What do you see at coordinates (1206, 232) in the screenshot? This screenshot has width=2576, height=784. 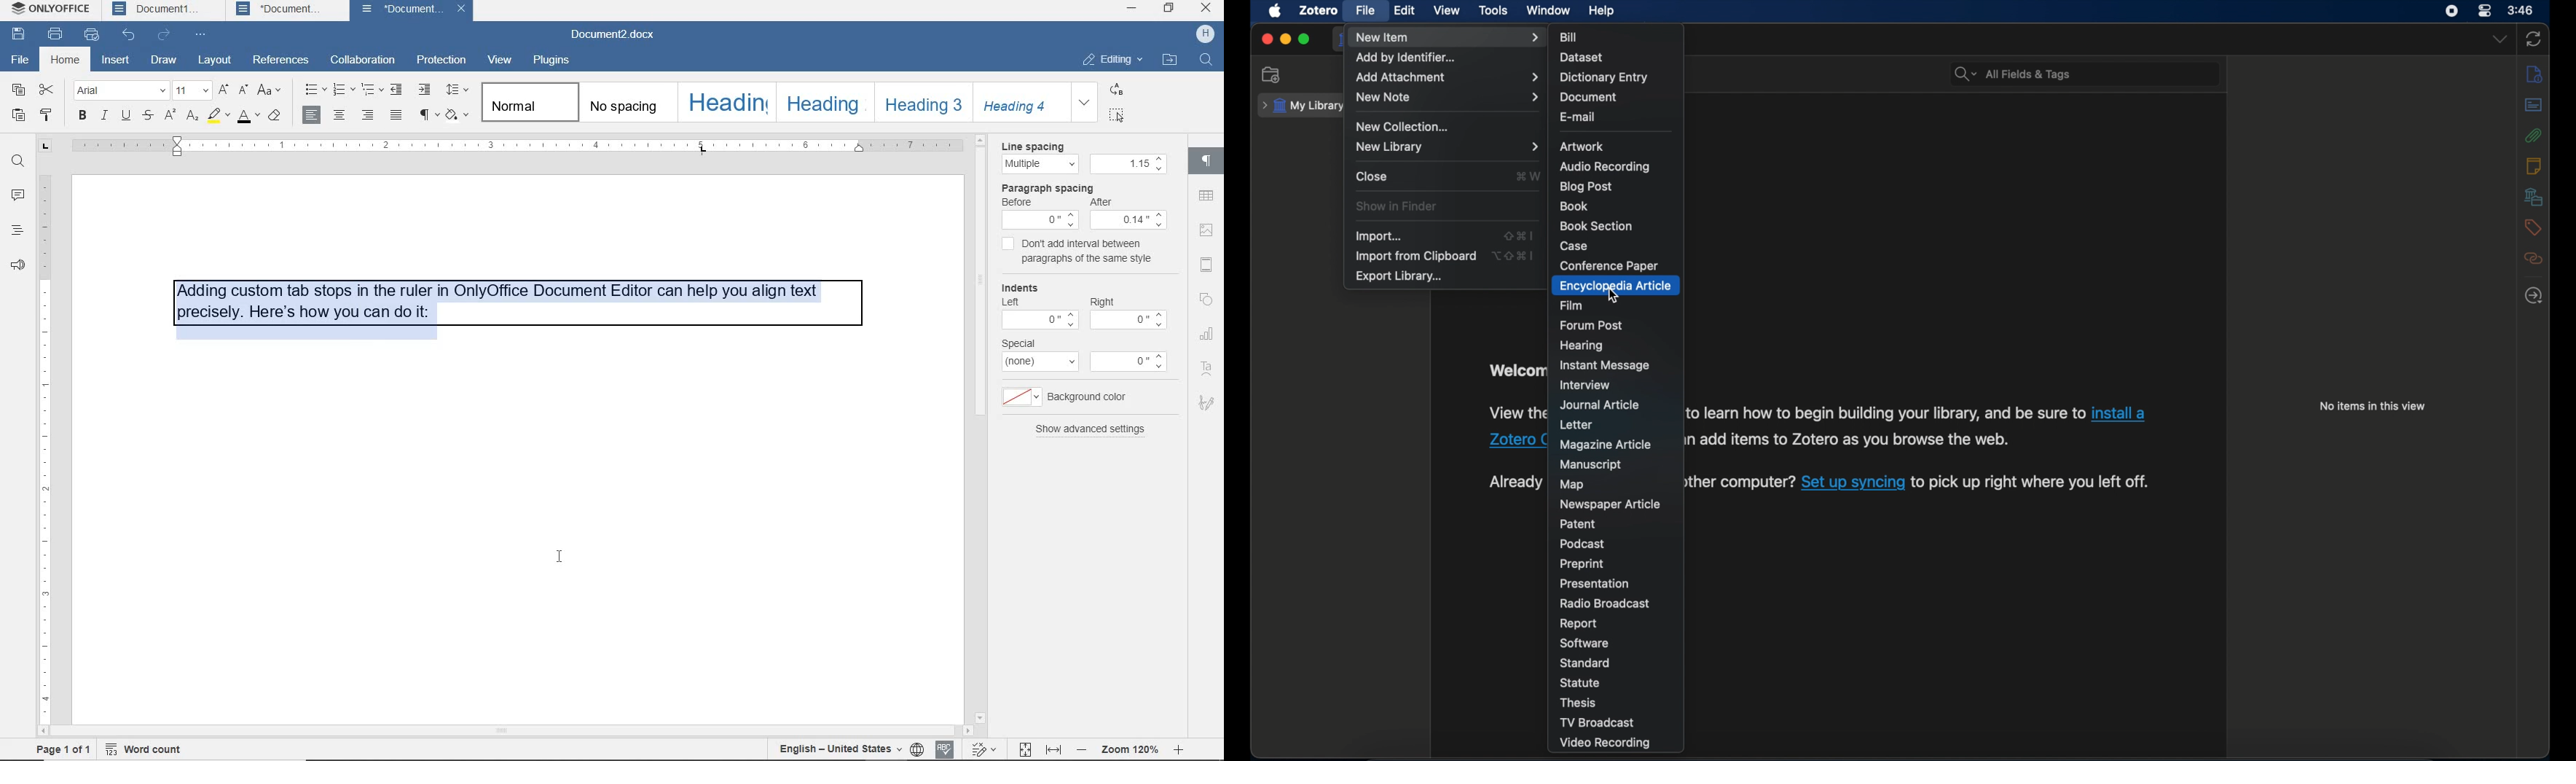 I see `insert image` at bounding box center [1206, 232].